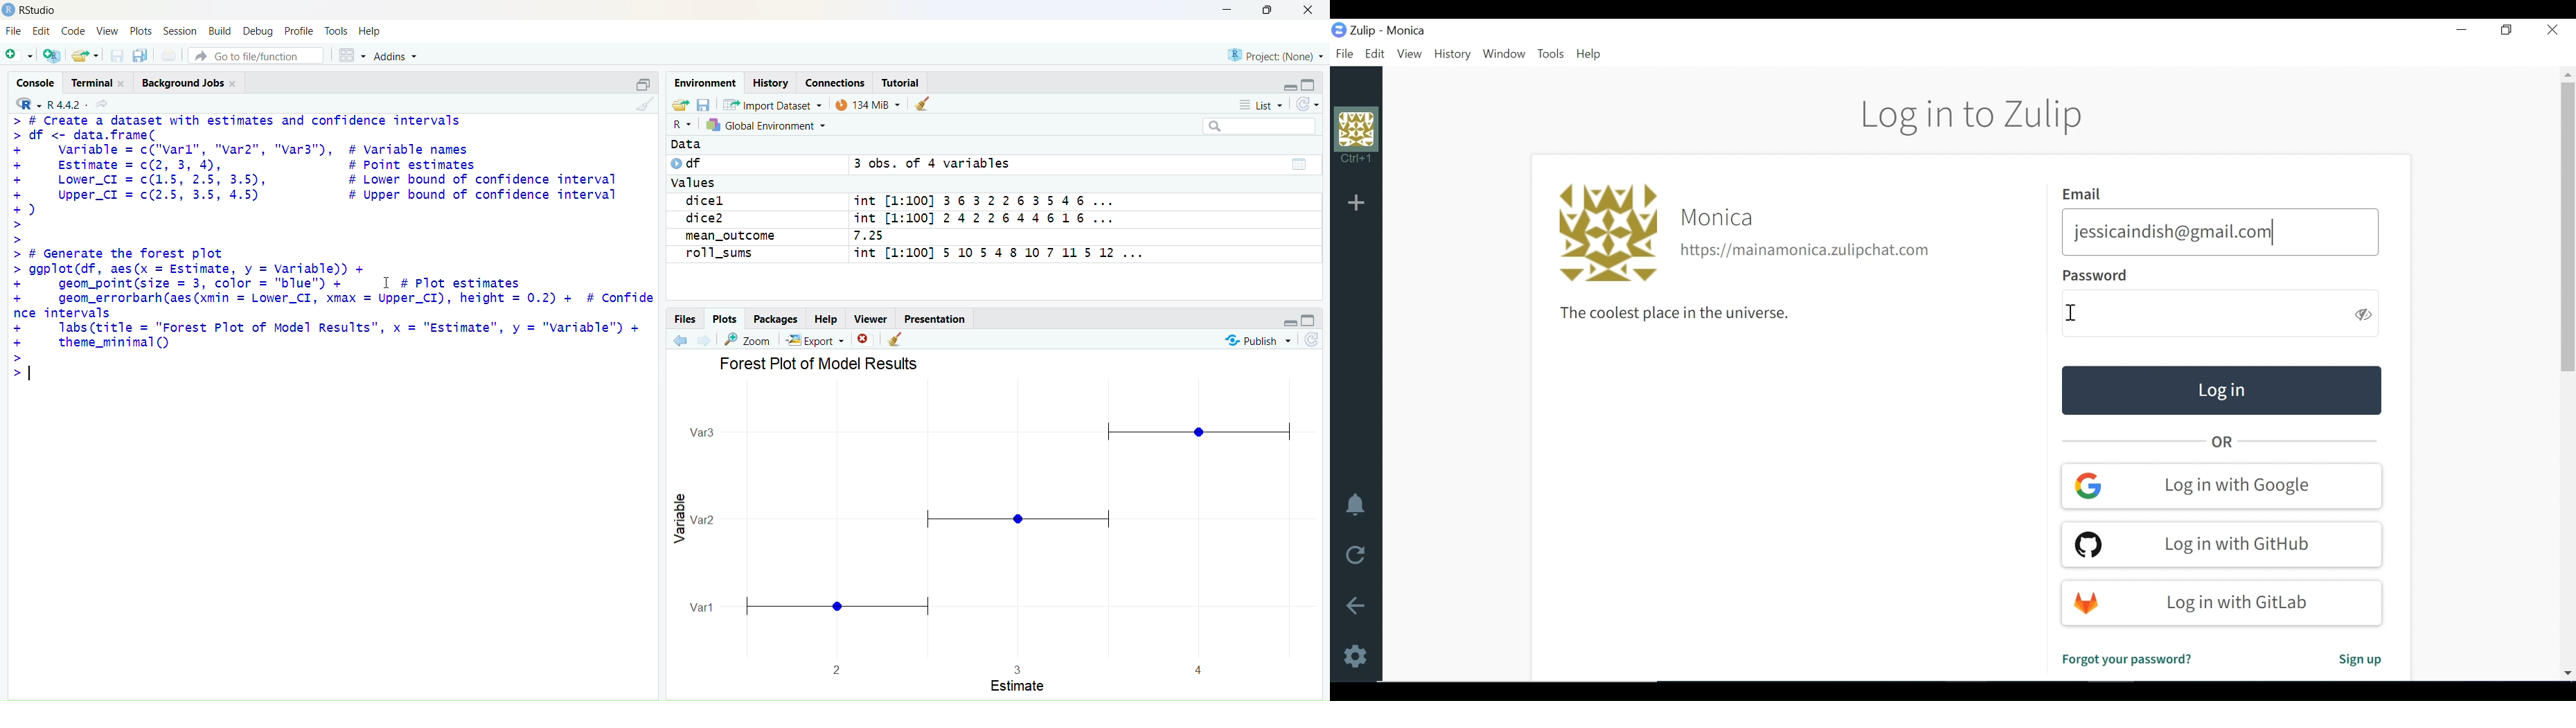  What do you see at coordinates (107, 30) in the screenshot?
I see `View` at bounding box center [107, 30].